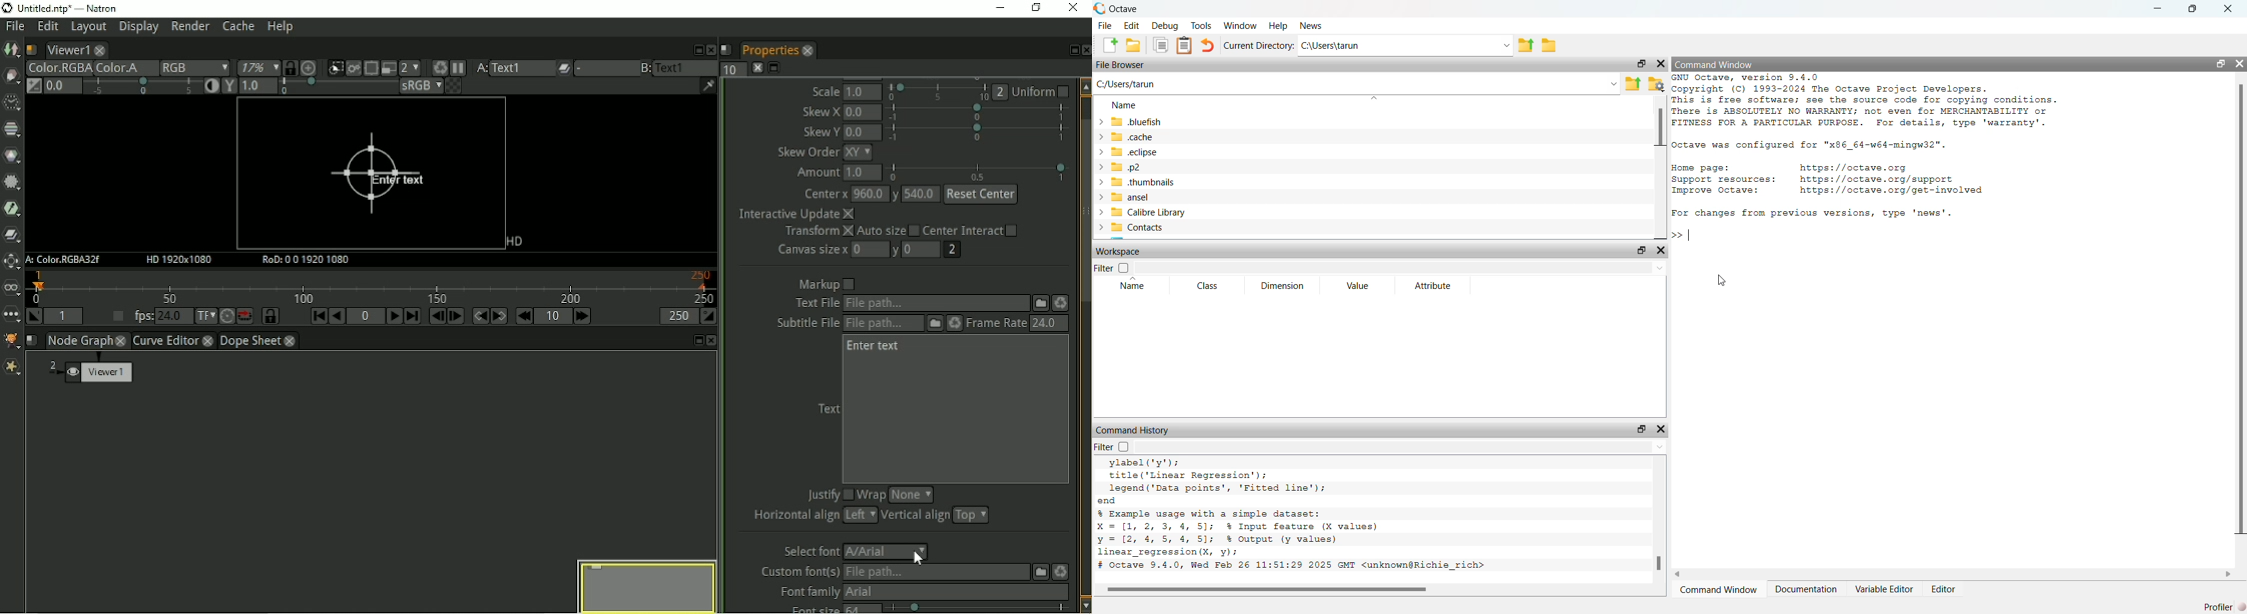 Image resolution: width=2268 pixels, height=616 pixels. I want to click on Close, so click(713, 341).